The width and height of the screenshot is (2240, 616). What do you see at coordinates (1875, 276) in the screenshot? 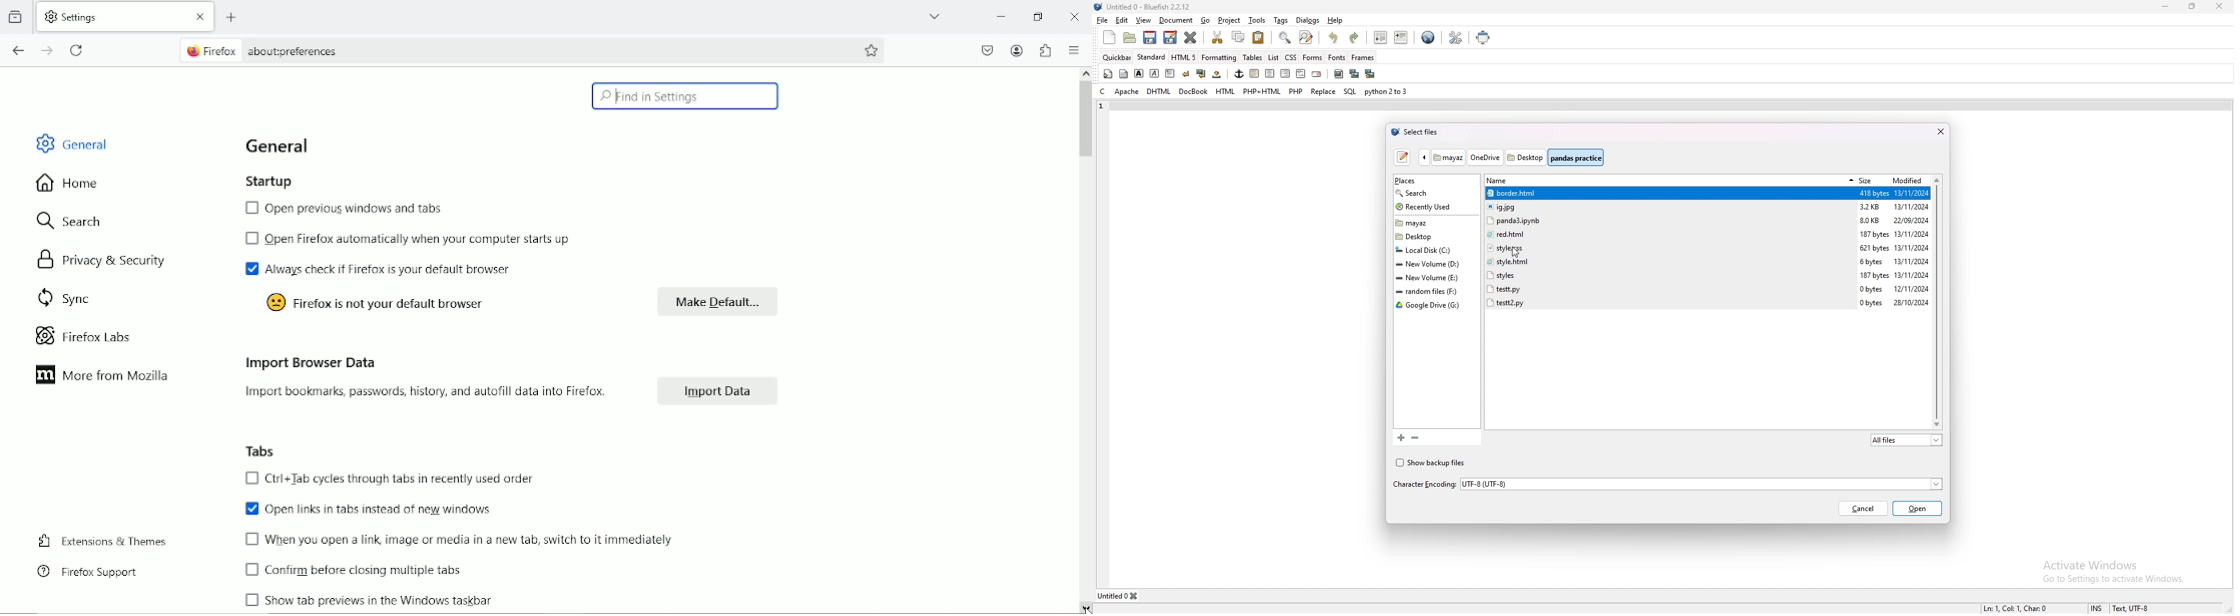
I see `187 bytes` at bounding box center [1875, 276].